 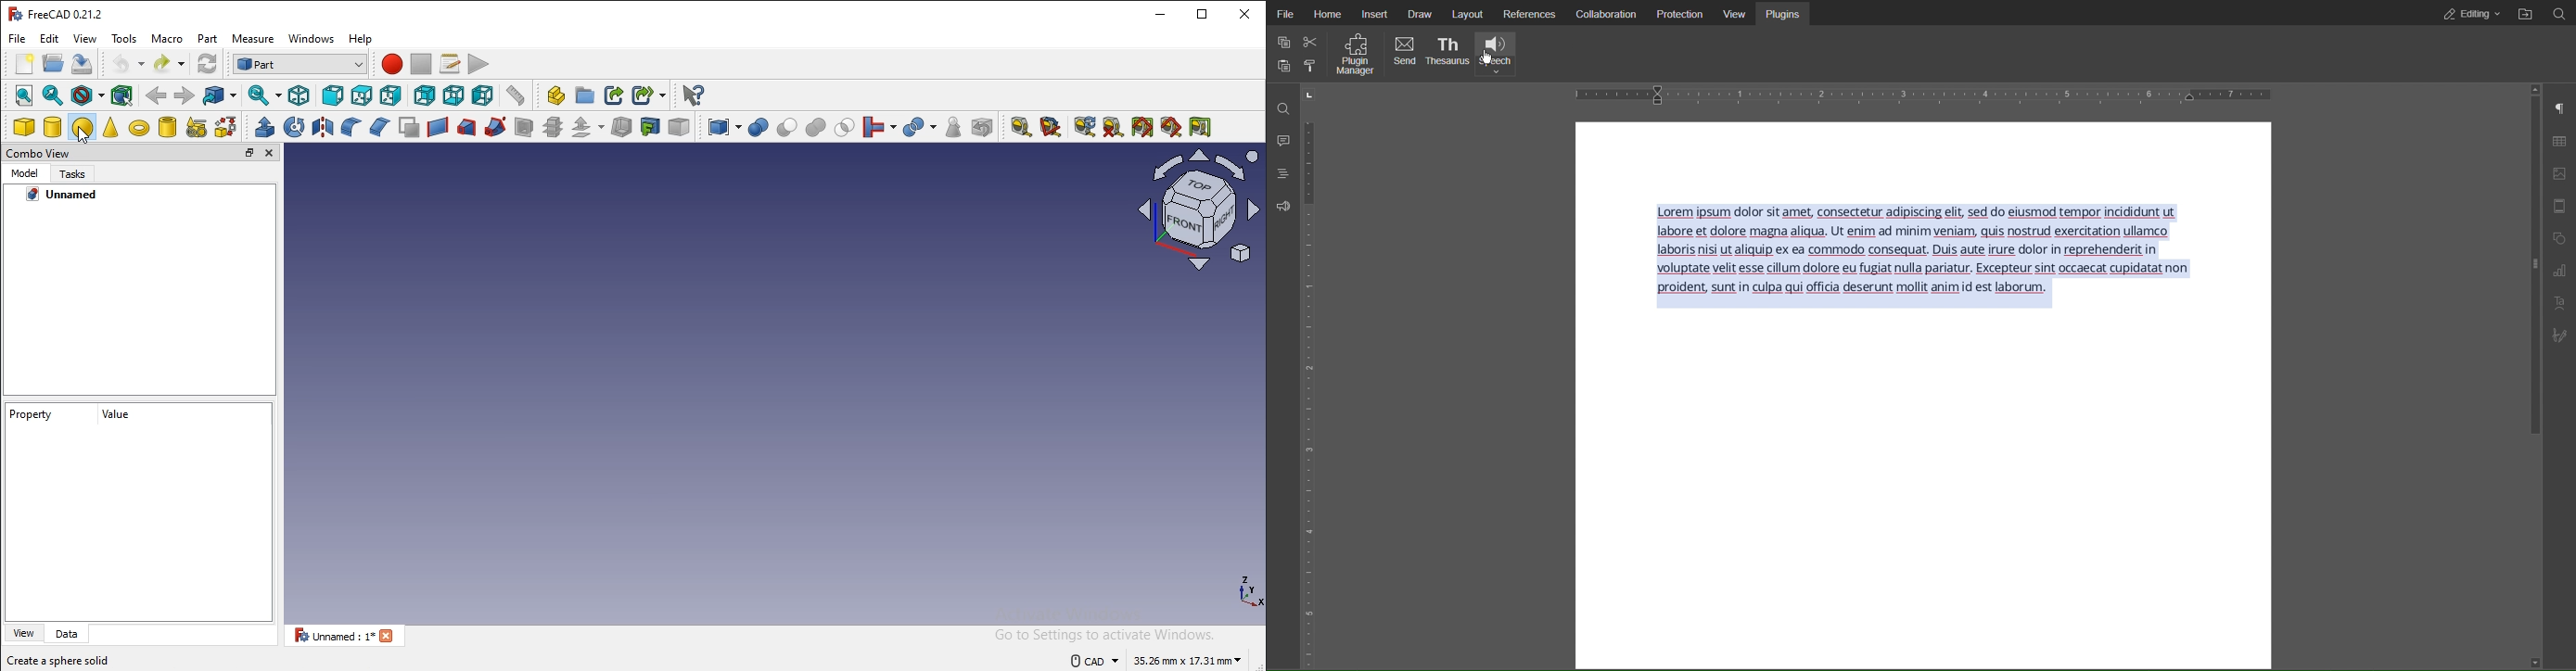 I want to click on slider, so click(x=2530, y=267).